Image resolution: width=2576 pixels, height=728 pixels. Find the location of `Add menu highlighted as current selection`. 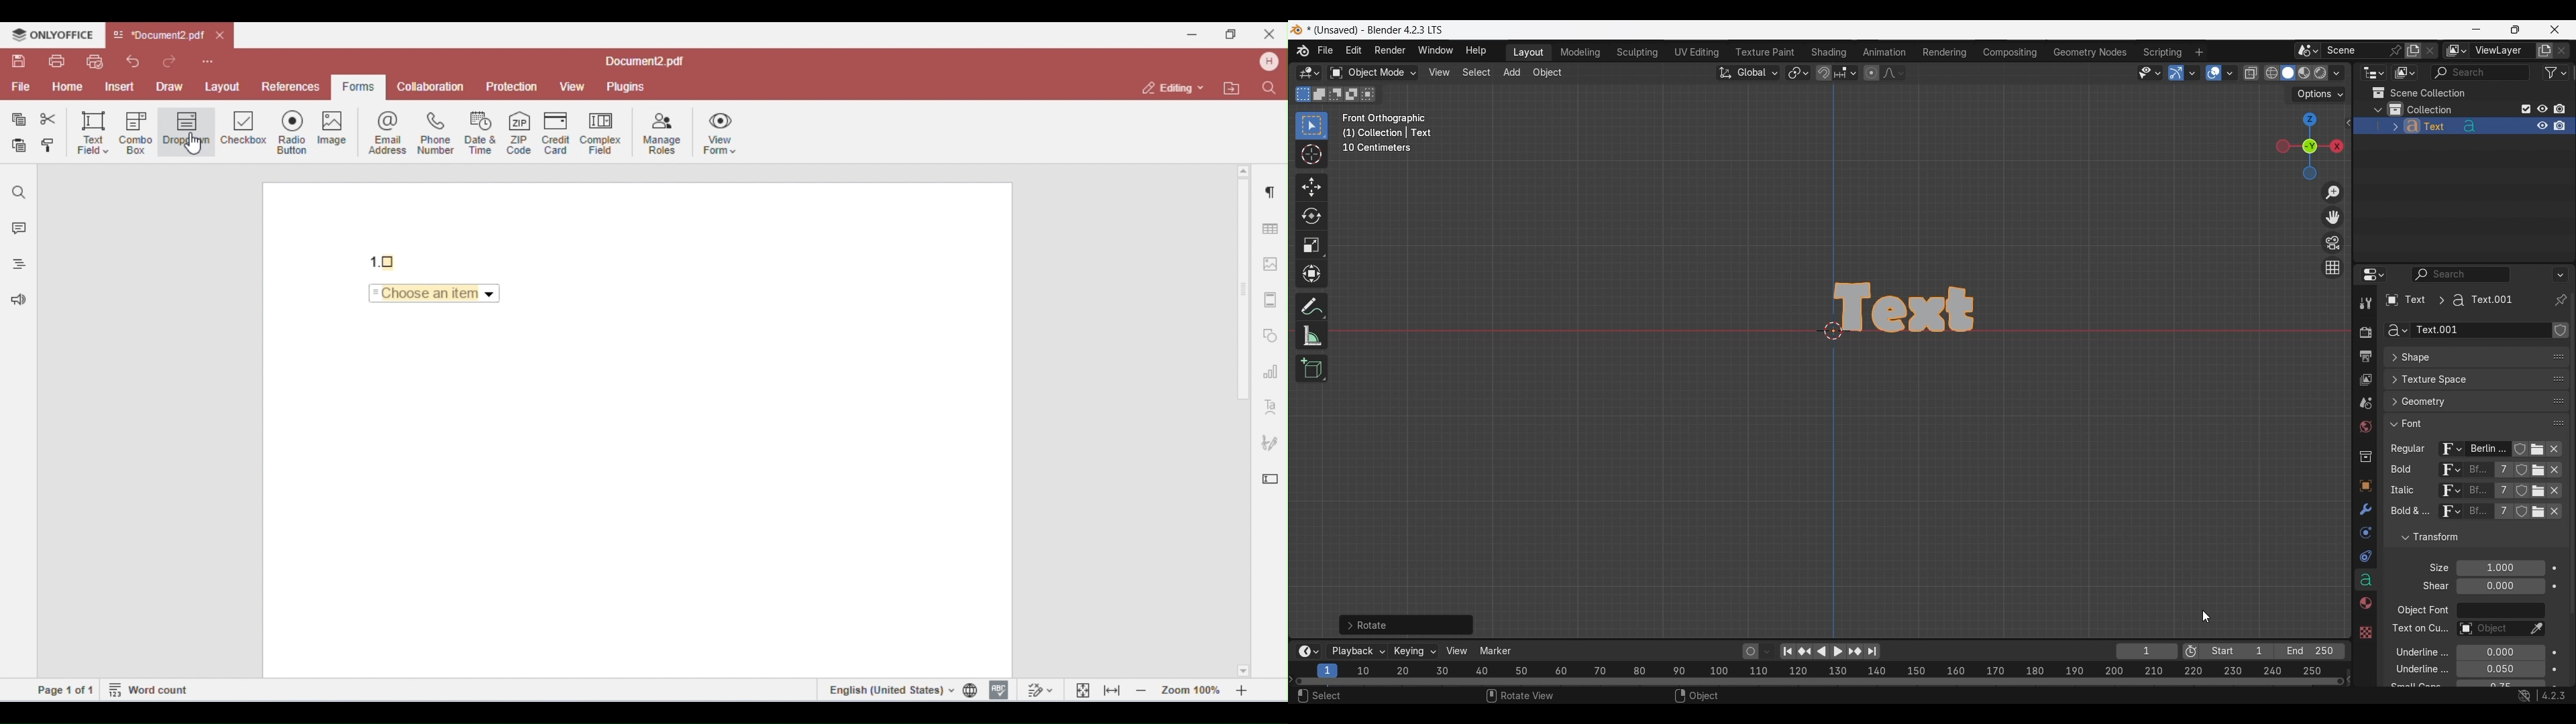

Add menu highlighted as current selection is located at coordinates (1512, 73).